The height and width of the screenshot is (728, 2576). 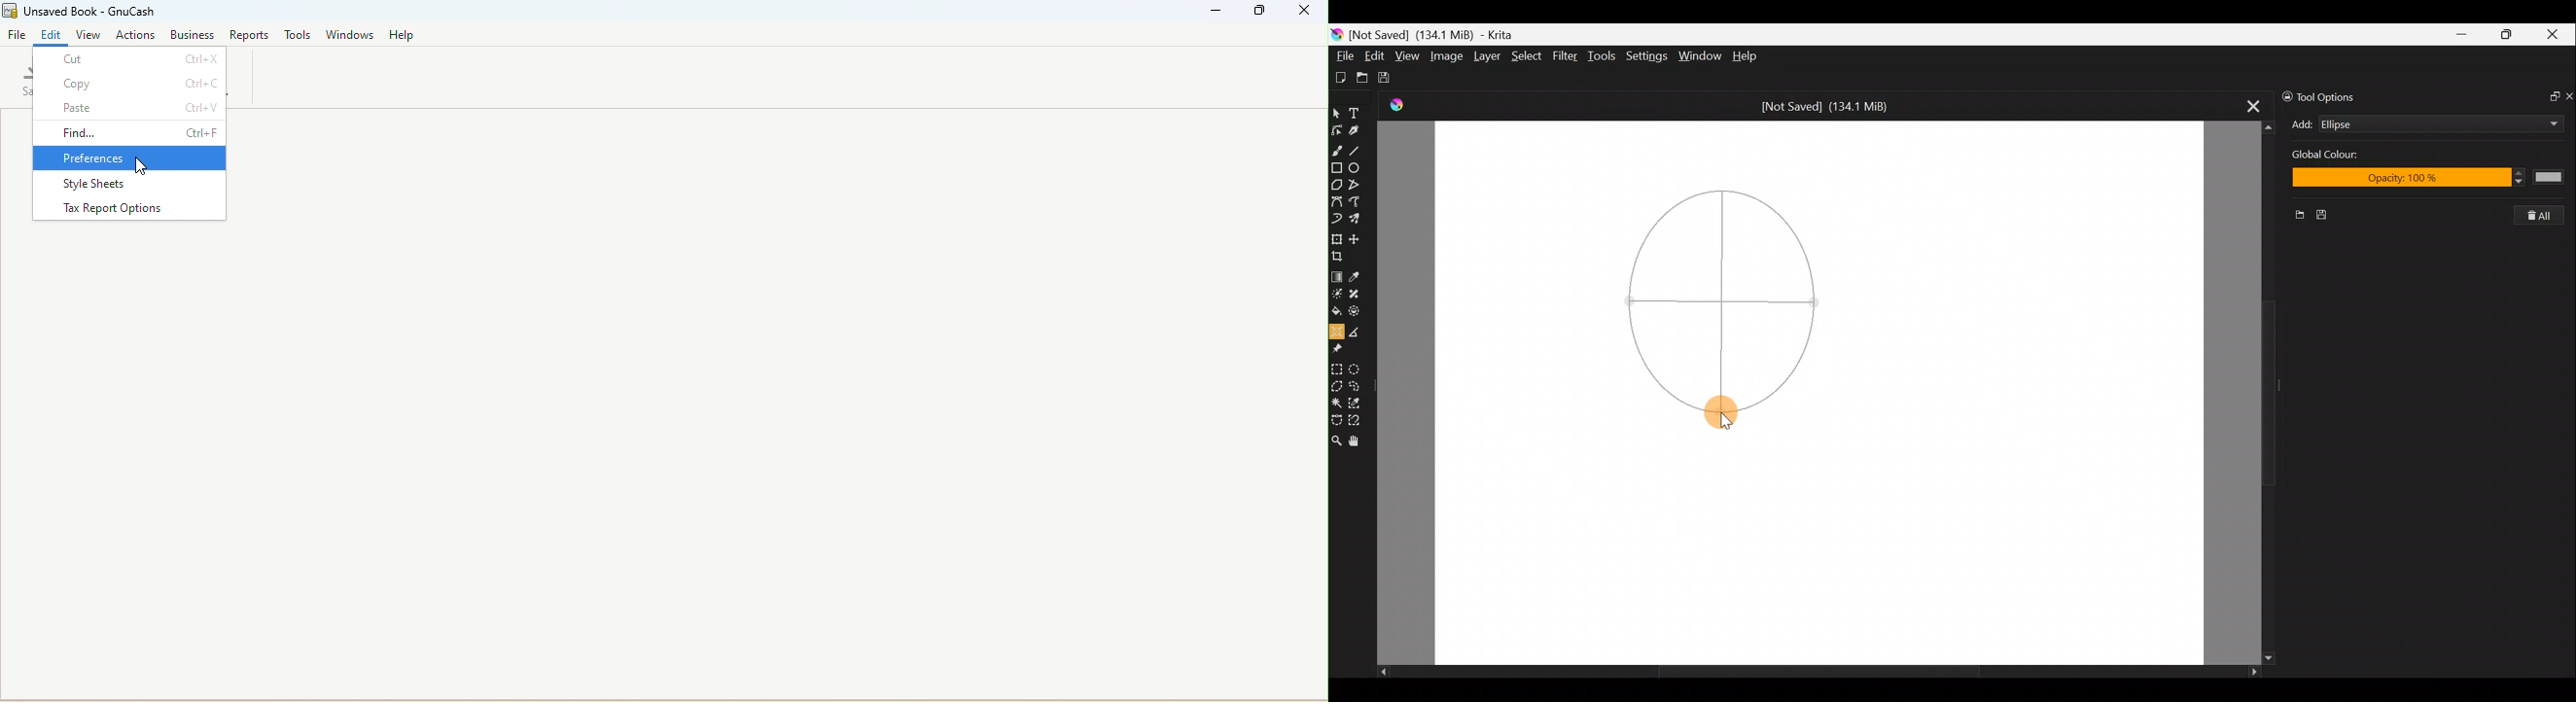 What do you see at coordinates (1305, 14) in the screenshot?
I see `Close` at bounding box center [1305, 14].